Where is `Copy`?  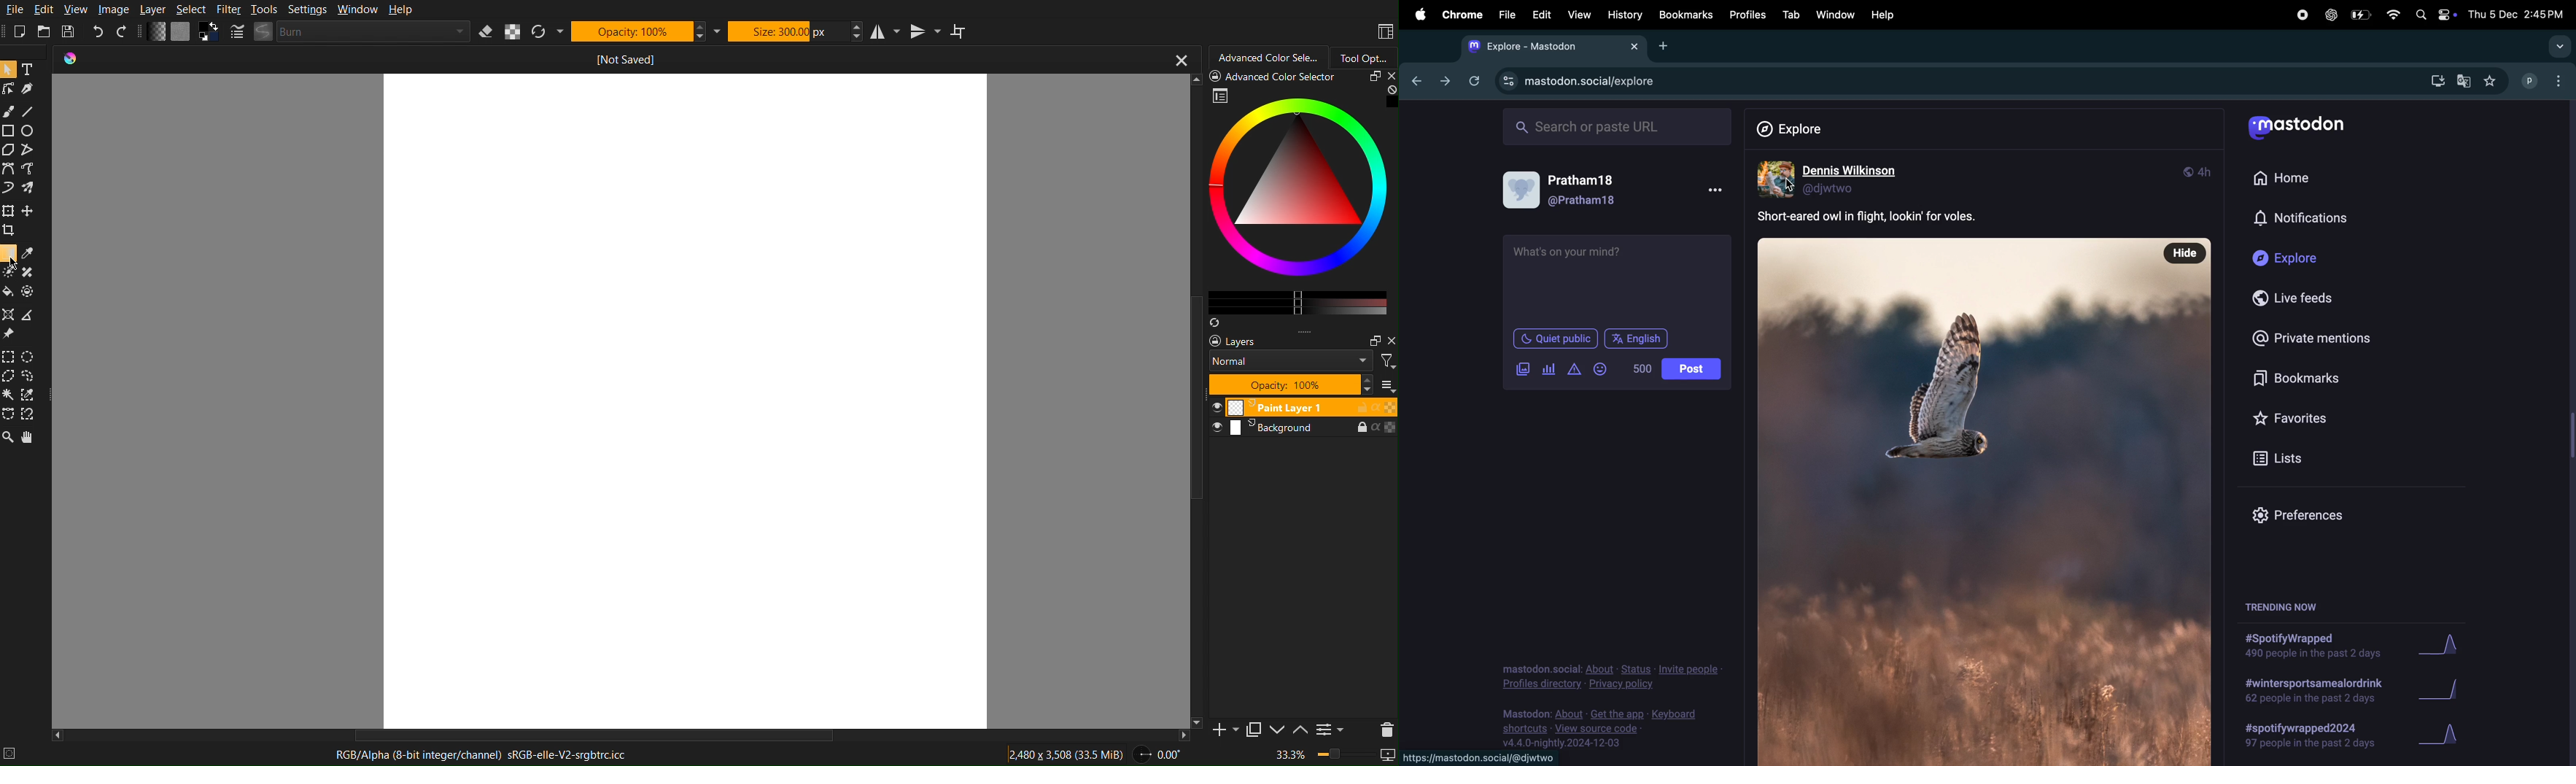
Copy is located at coordinates (1254, 732).